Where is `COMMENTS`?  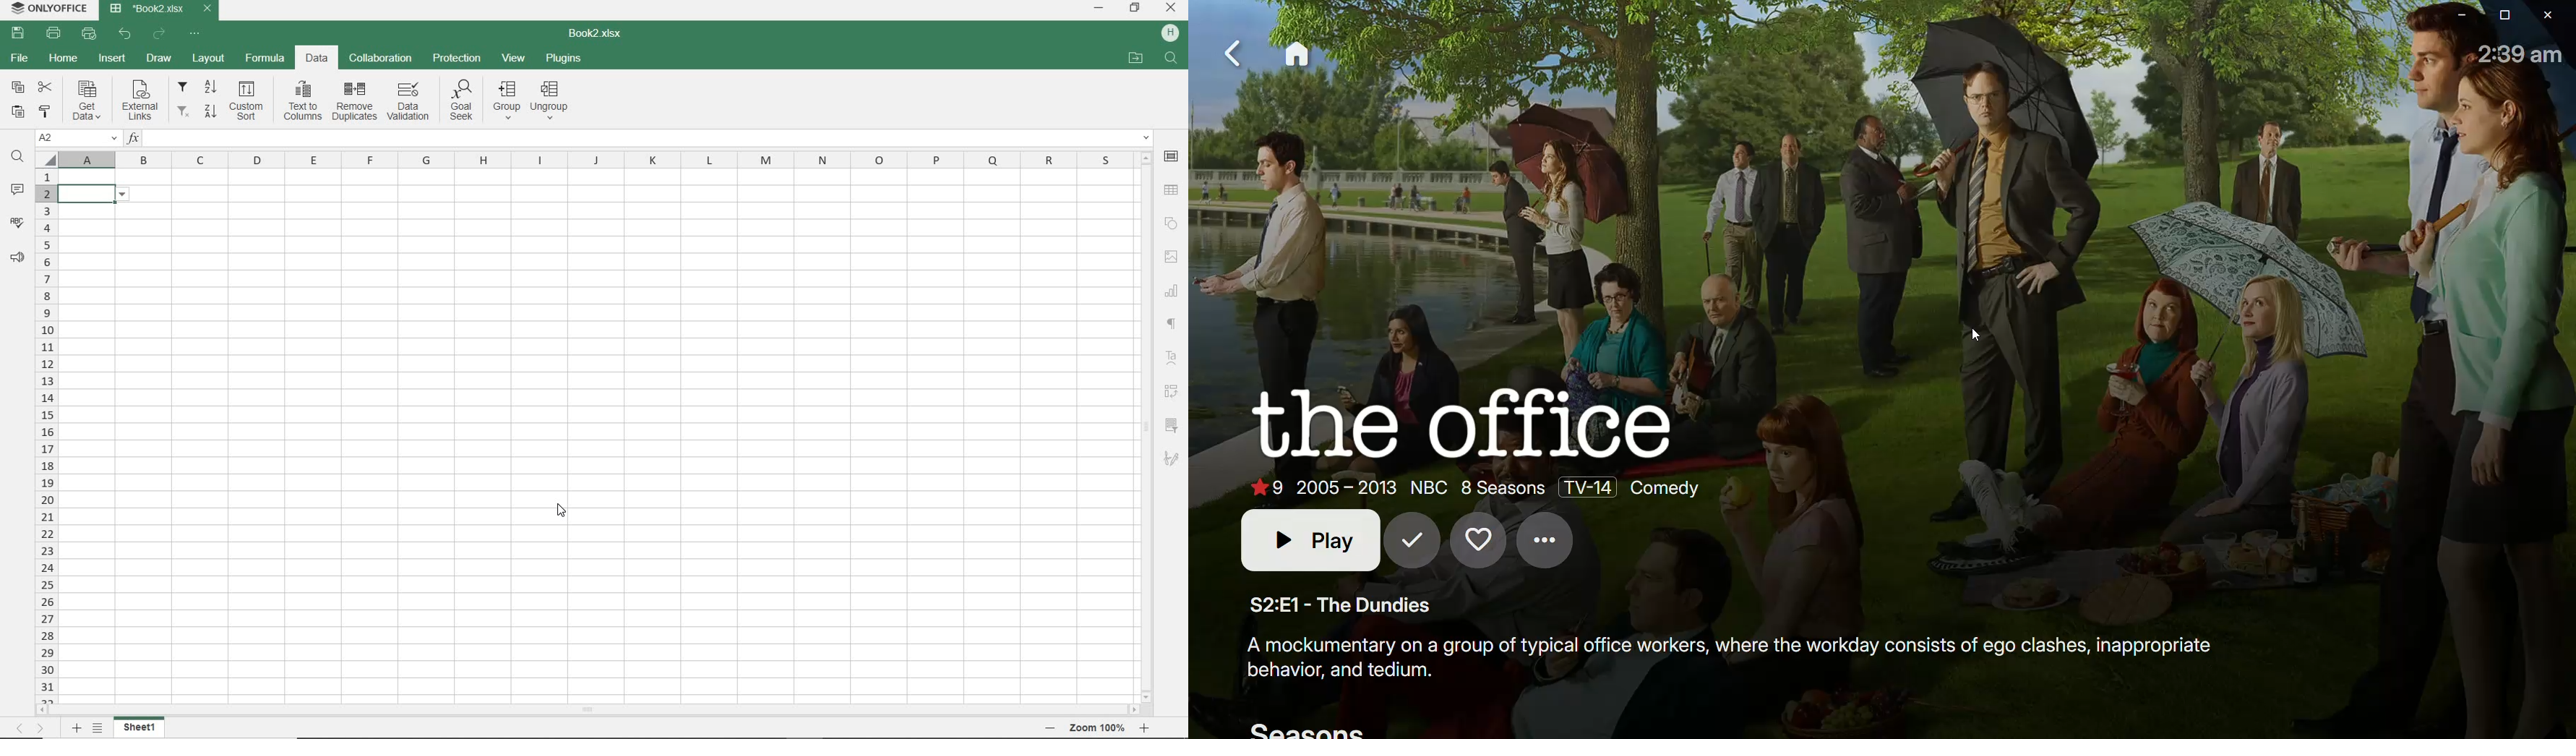 COMMENTS is located at coordinates (16, 190).